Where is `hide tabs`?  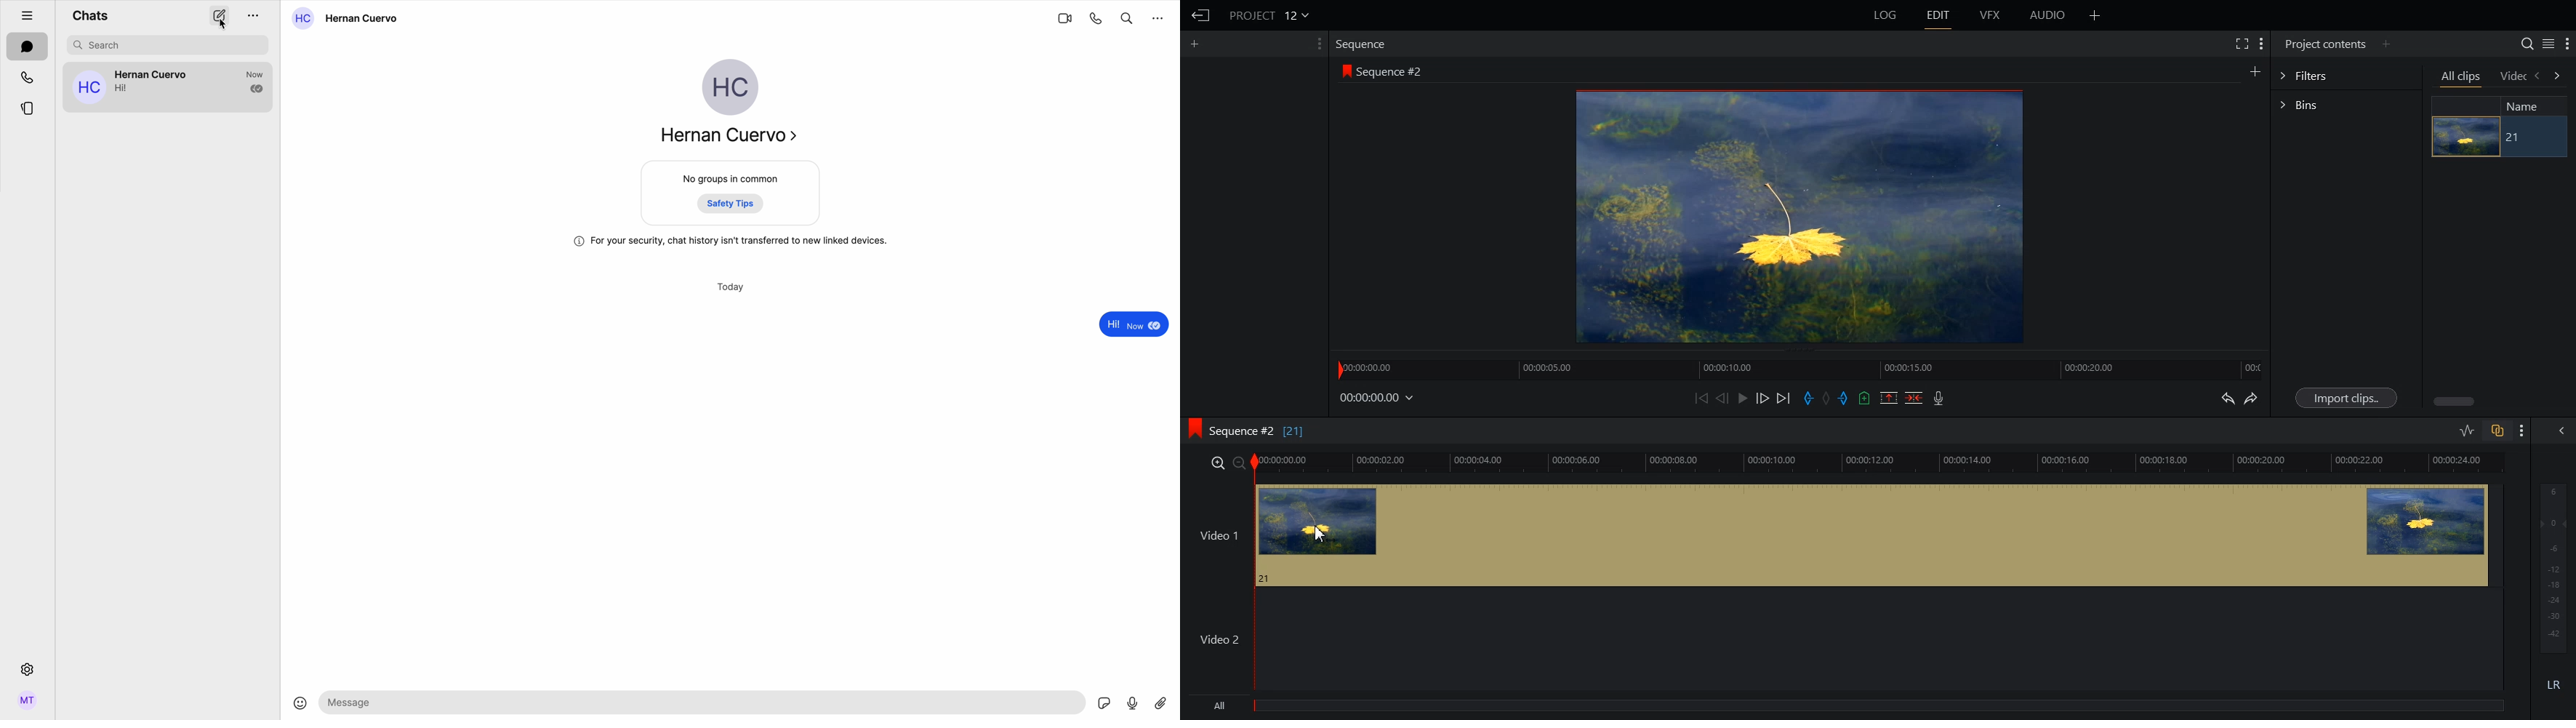
hide tabs is located at coordinates (22, 13).